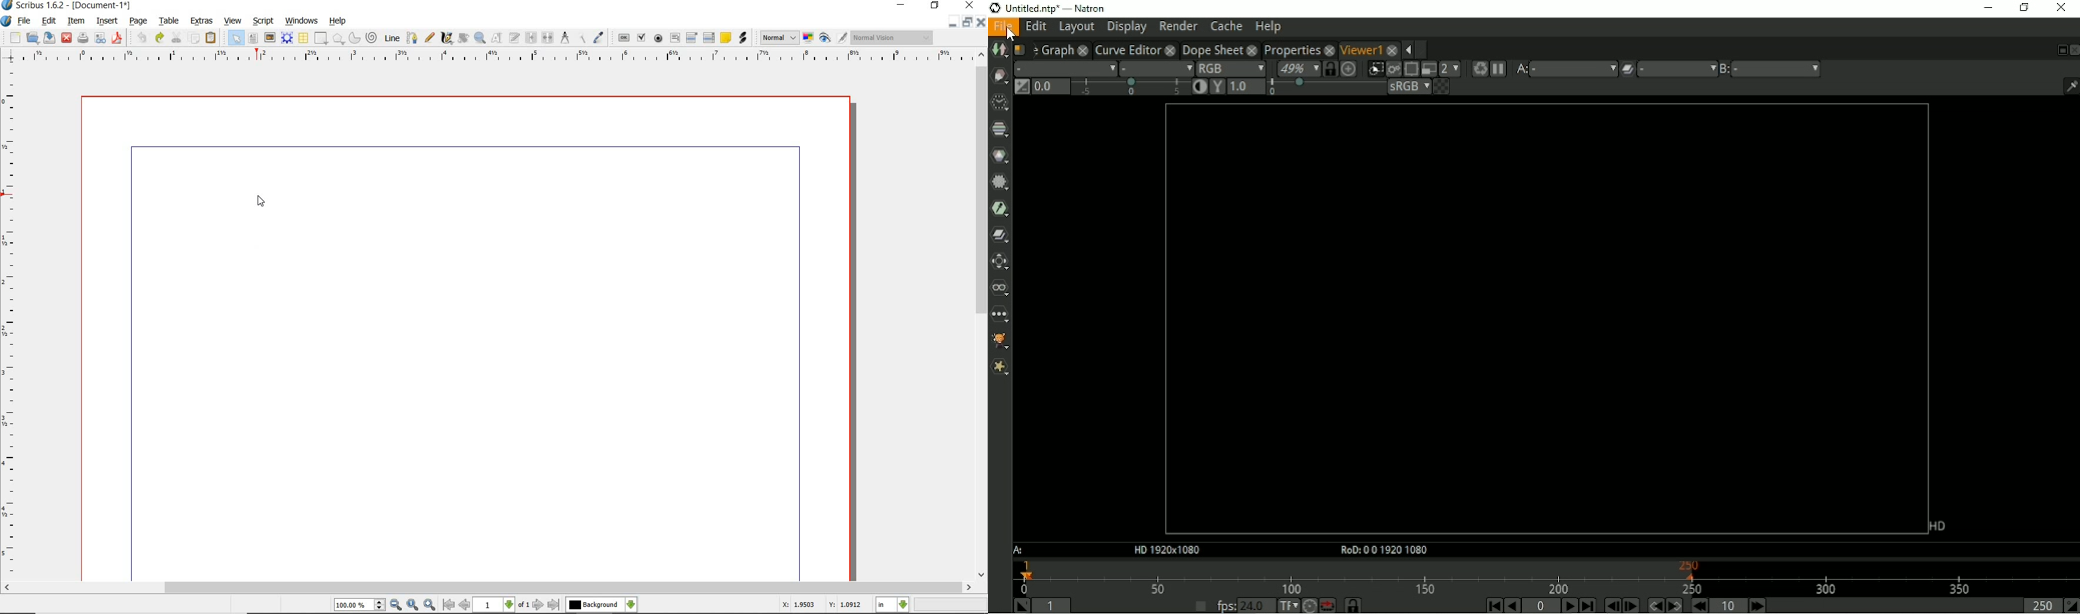  Describe the element at coordinates (581, 38) in the screenshot. I see `copy item properties` at that location.